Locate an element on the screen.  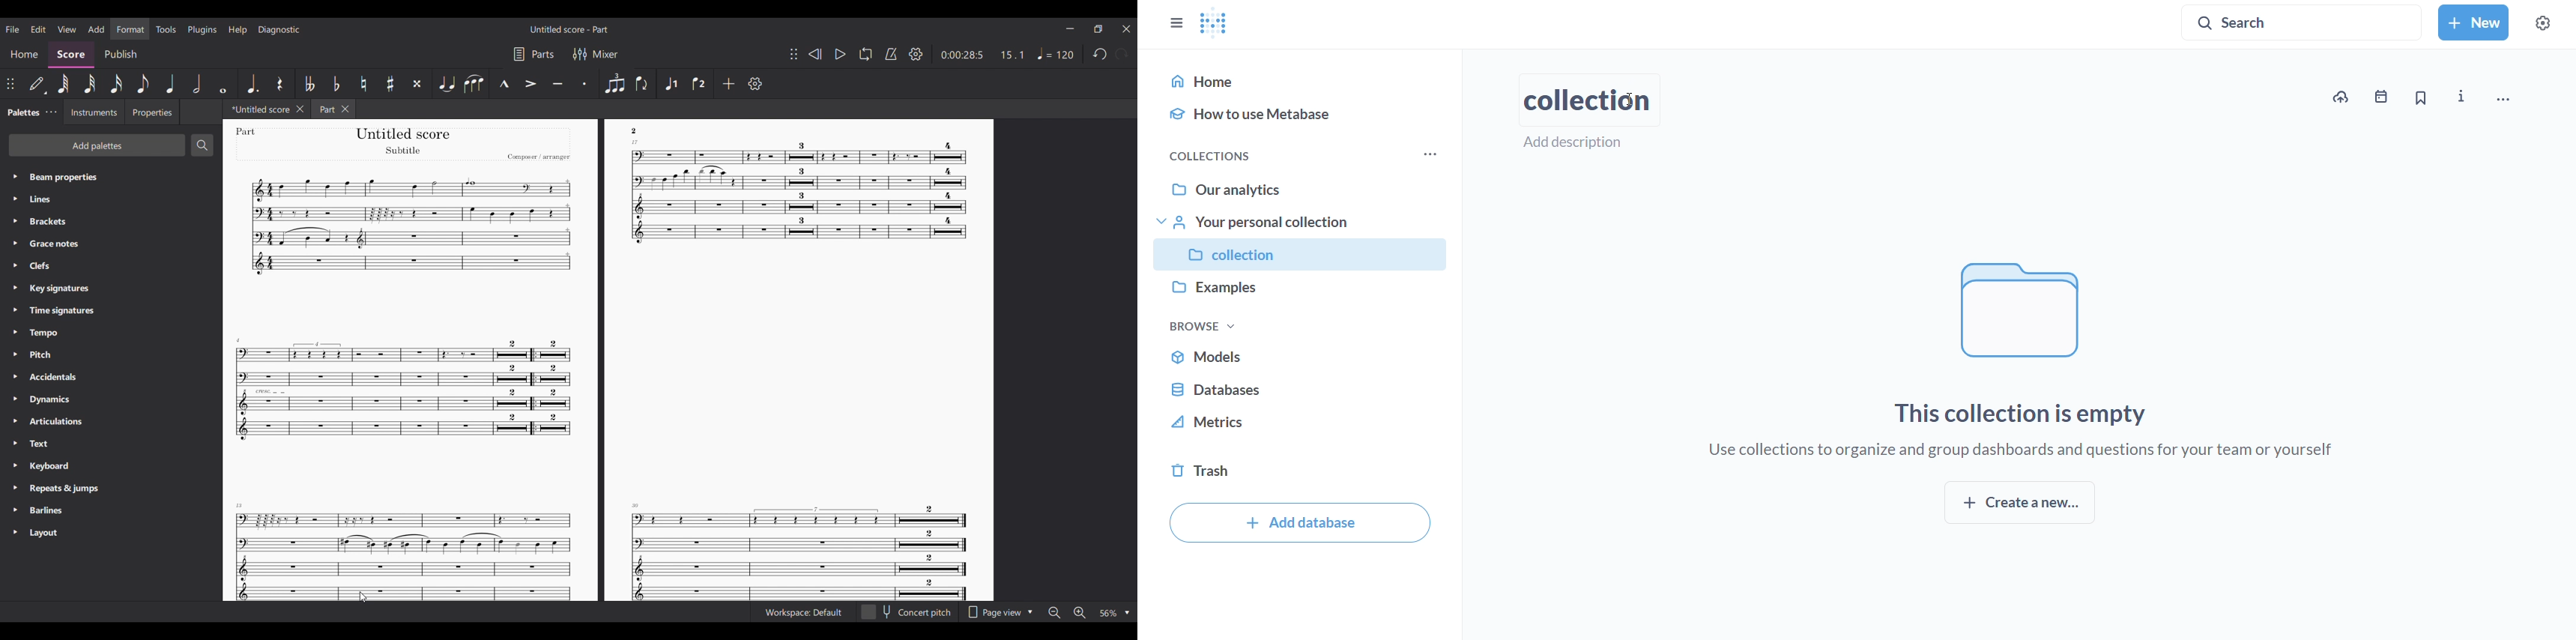
concert pitch is located at coordinates (906, 613).